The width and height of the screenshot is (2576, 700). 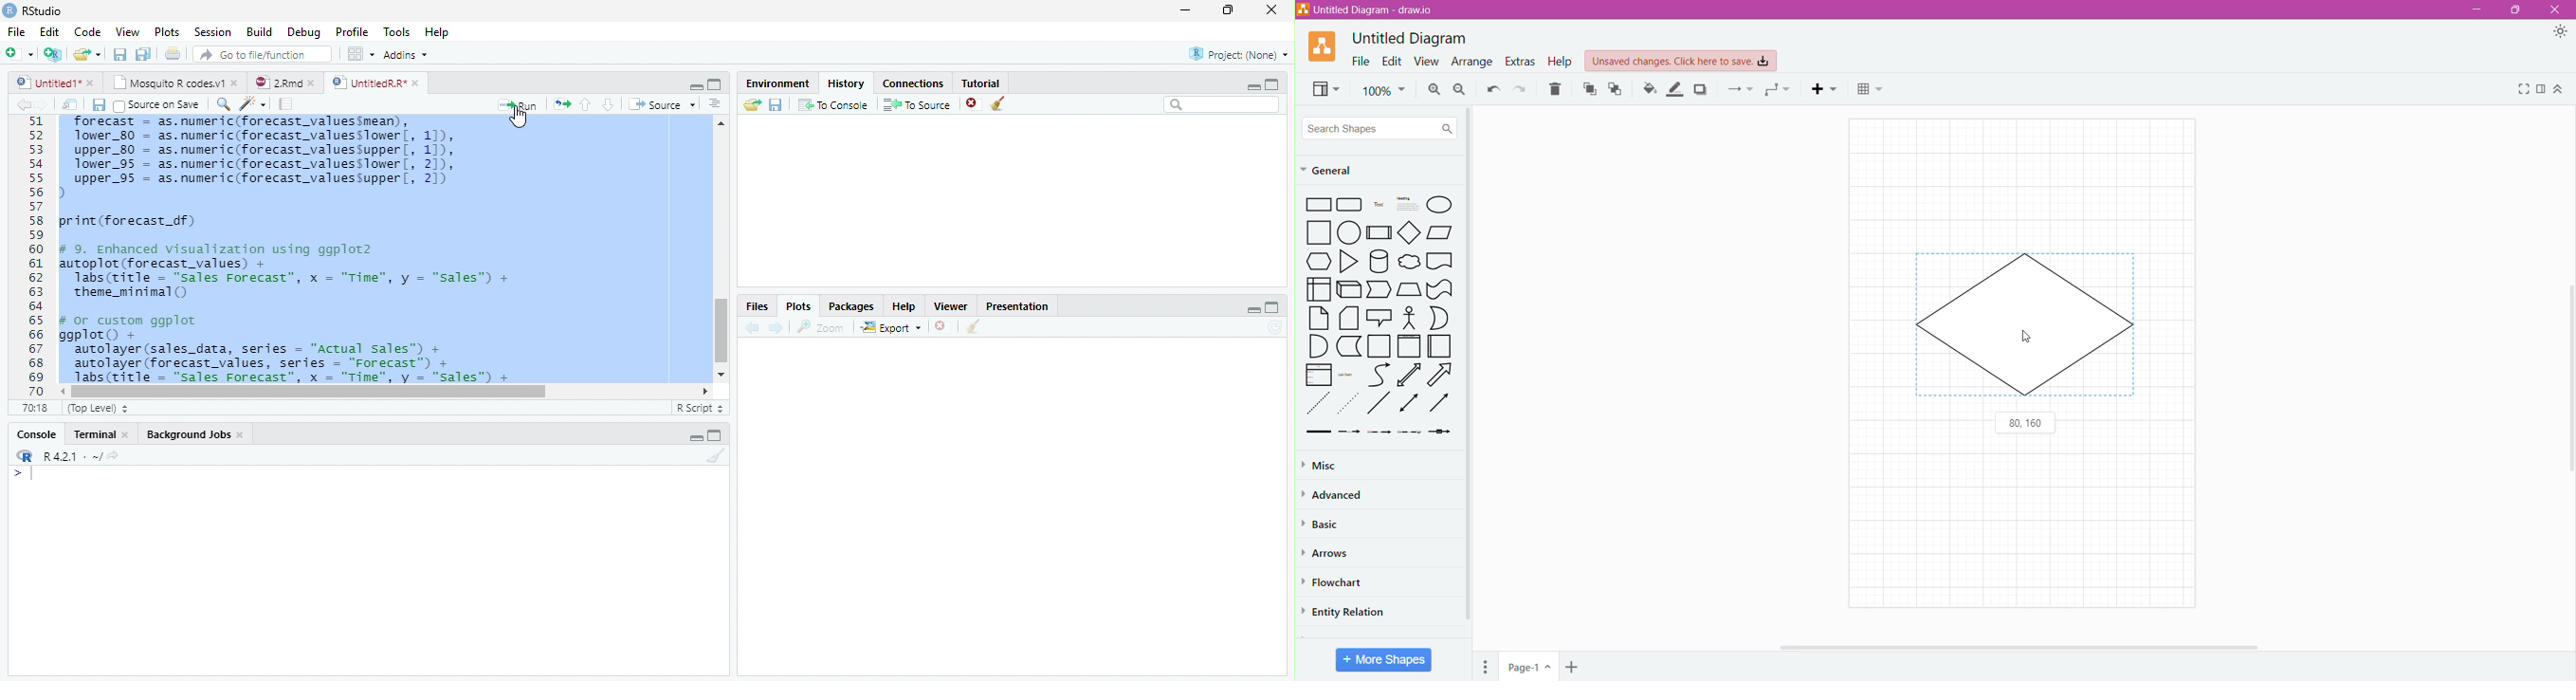 What do you see at coordinates (115, 456) in the screenshot?
I see `View current directory` at bounding box center [115, 456].